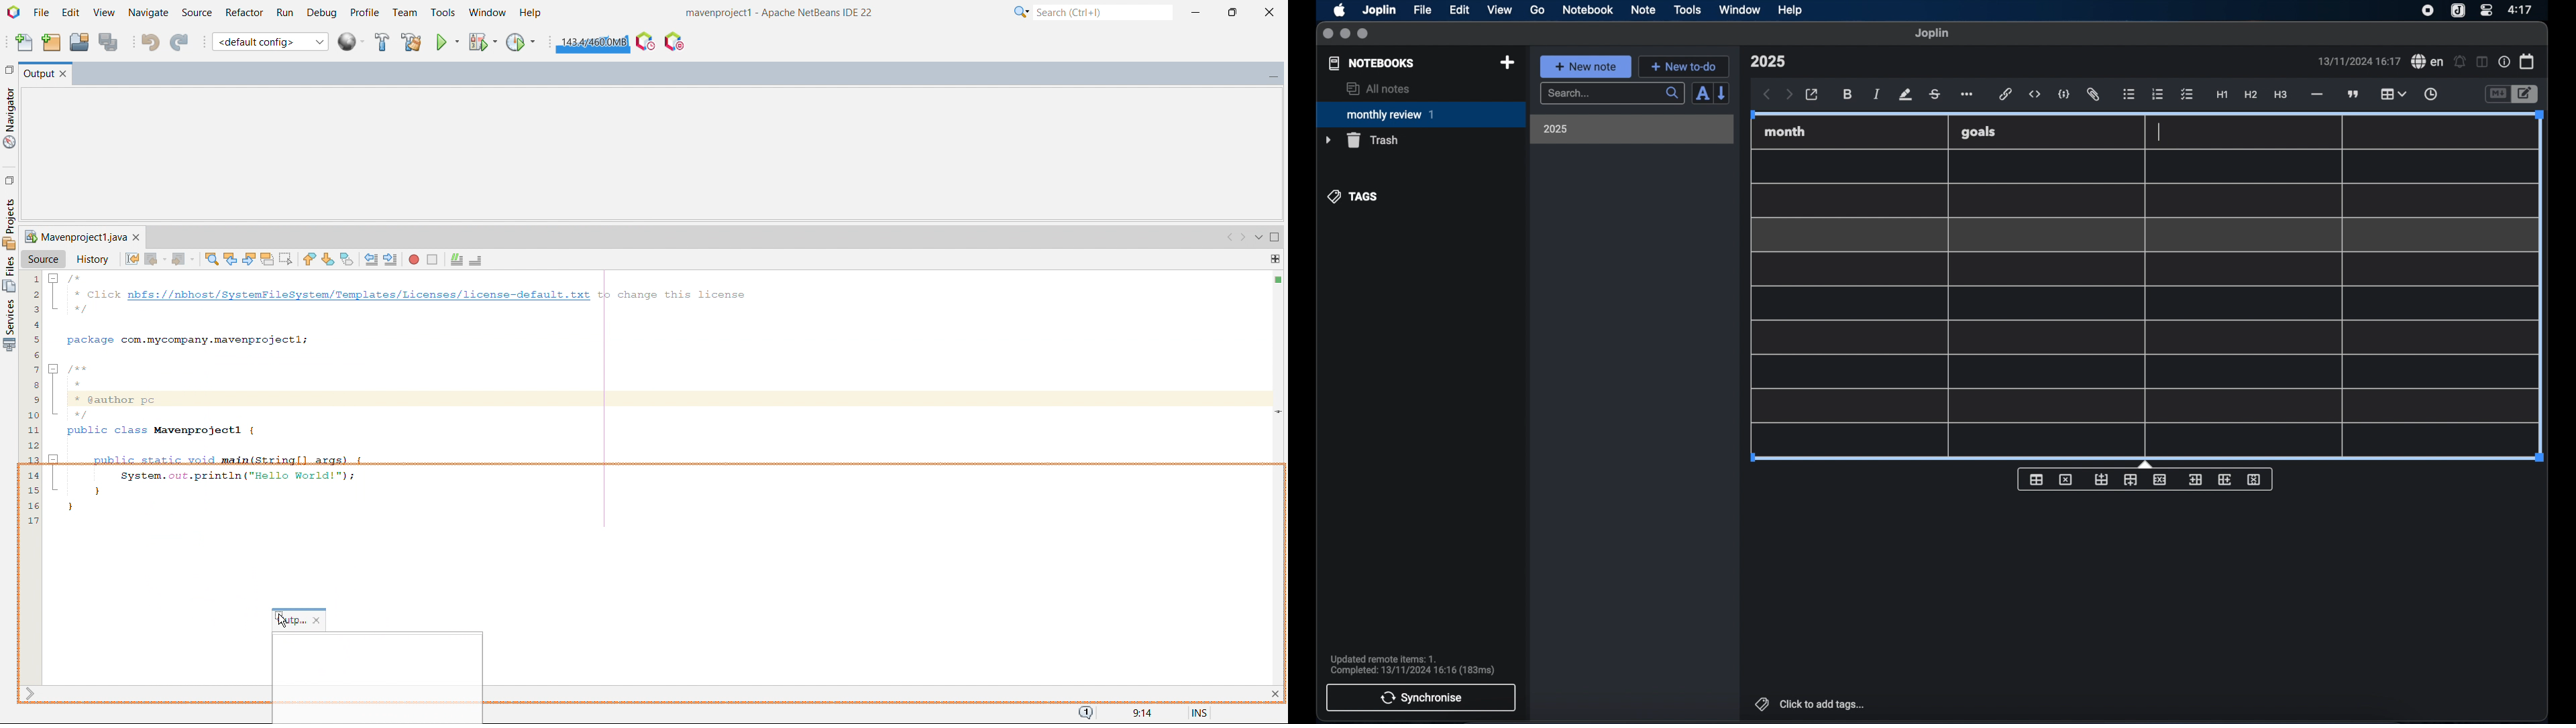  I want to click on 2025, so click(1556, 129).